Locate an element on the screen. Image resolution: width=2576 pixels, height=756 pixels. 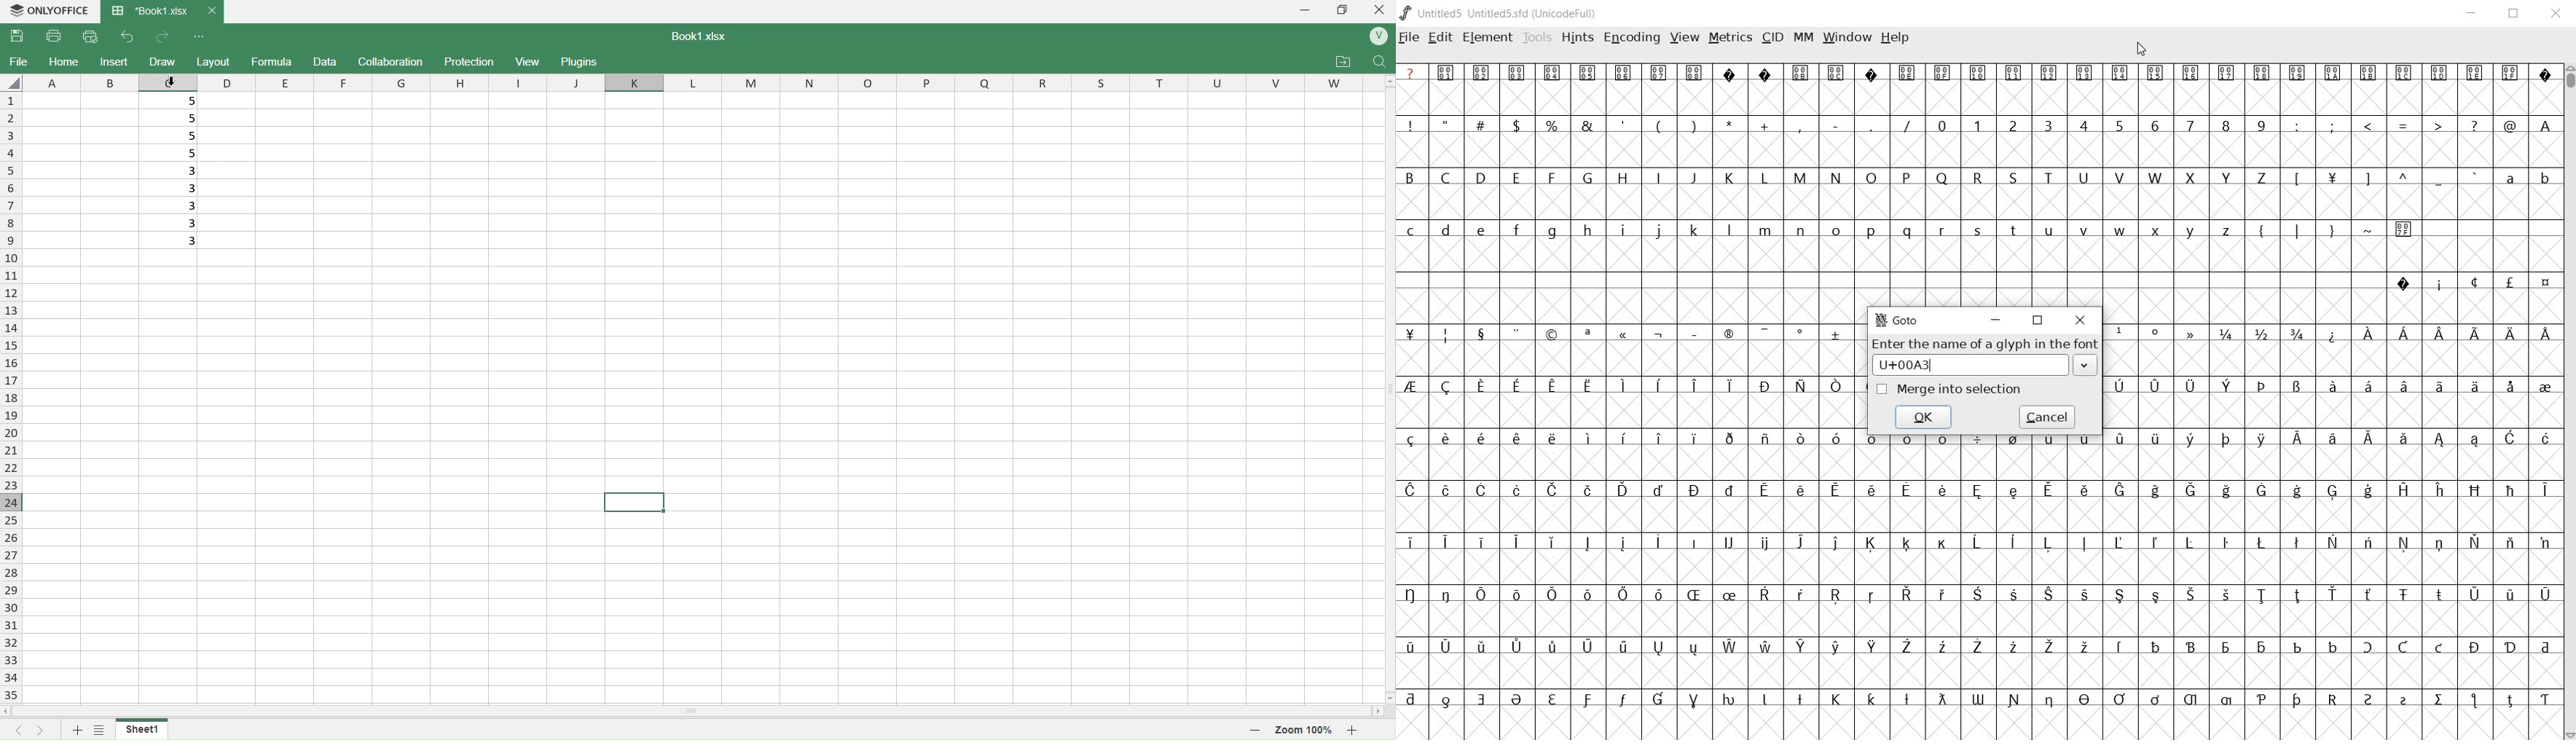
Symbol is located at coordinates (2262, 542).